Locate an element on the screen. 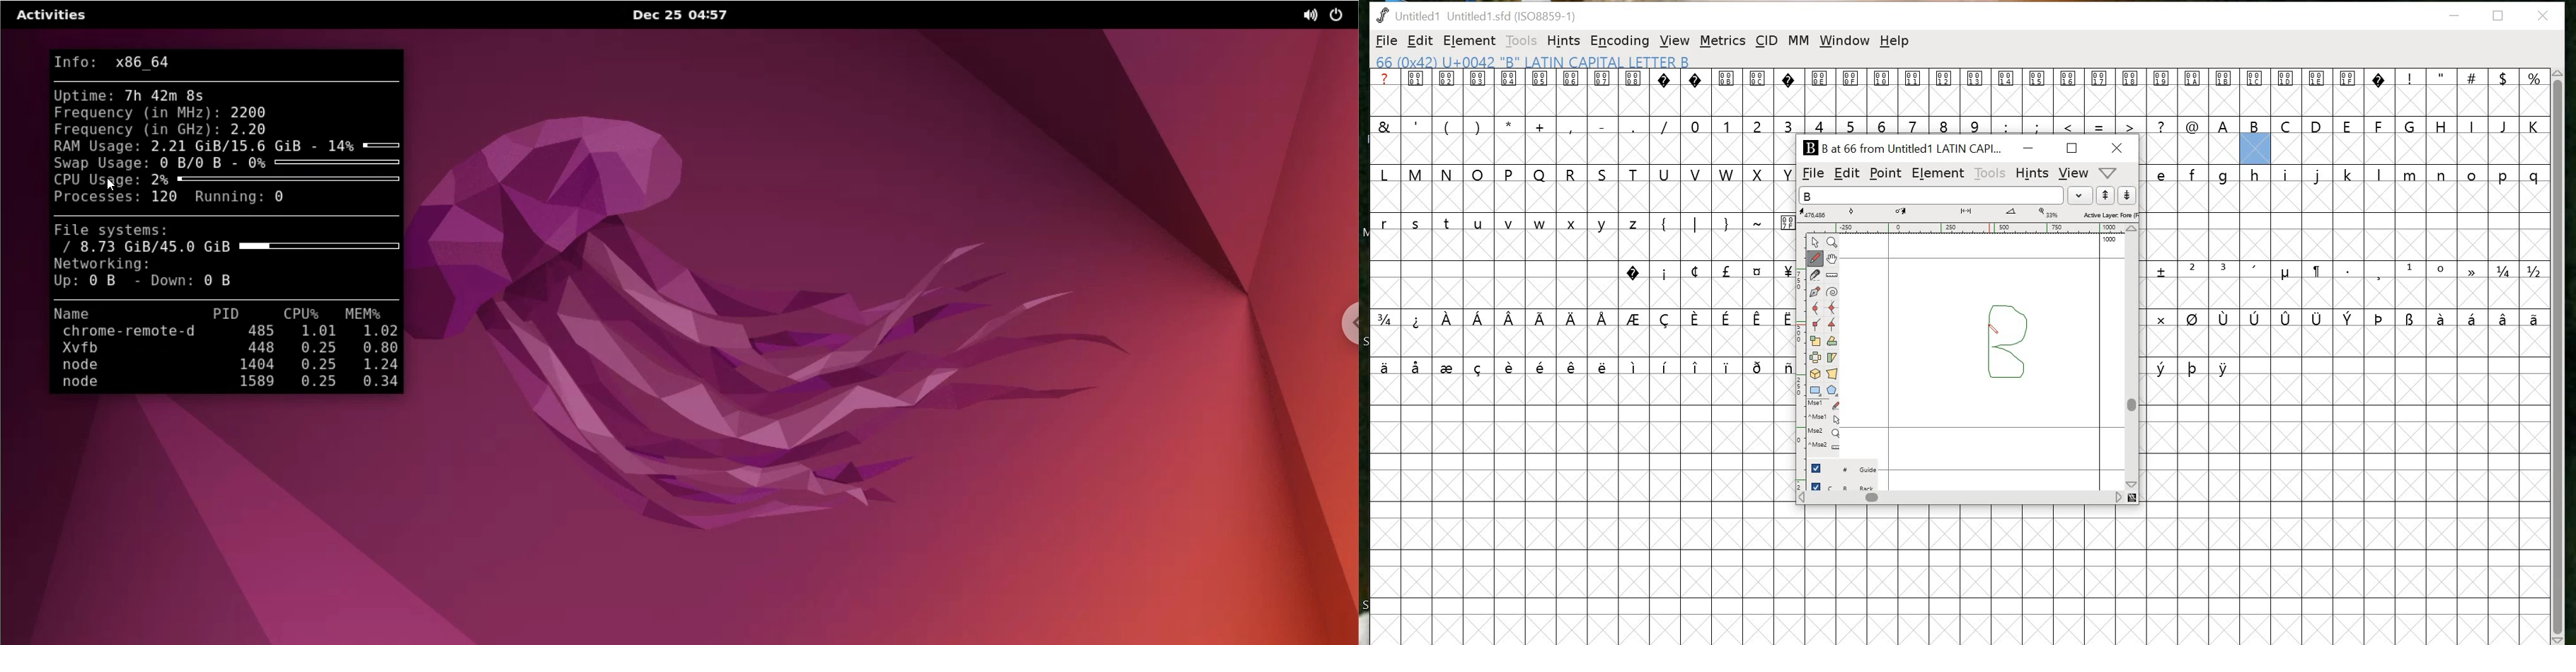 The width and height of the screenshot is (2576, 672). ELEMENT is located at coordinates (1469, 41).